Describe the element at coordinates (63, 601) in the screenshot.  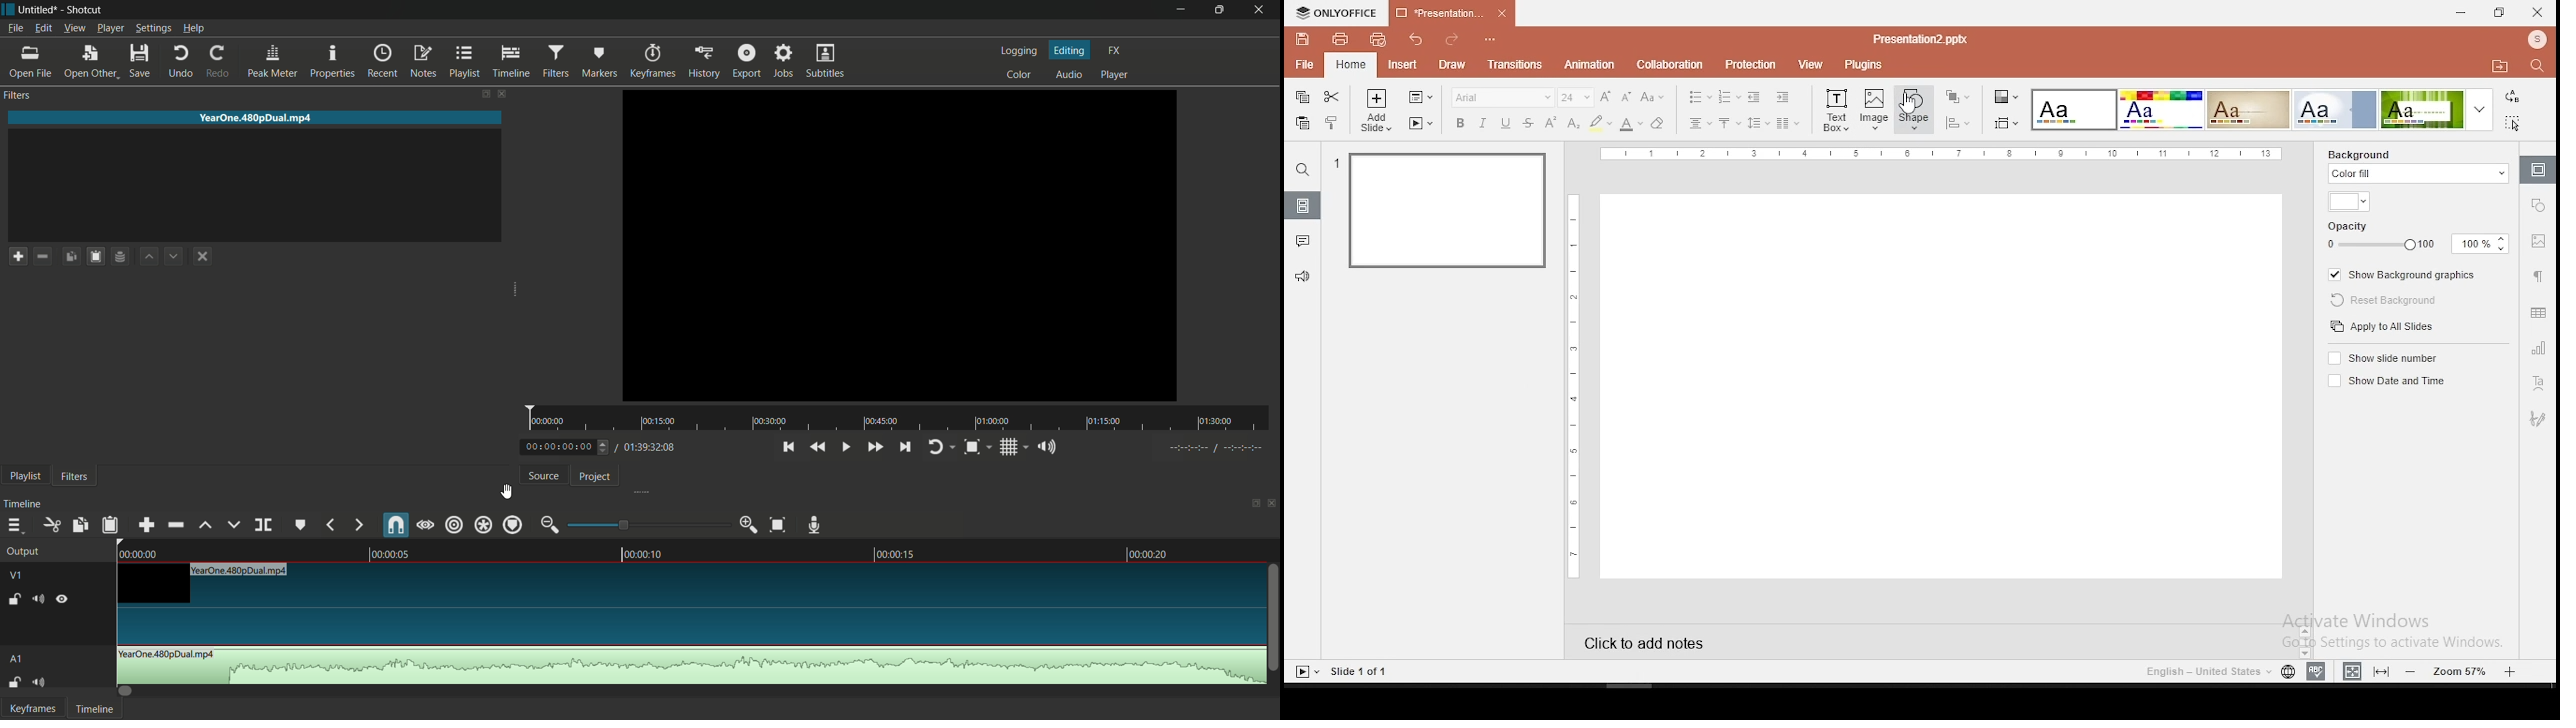
I see `hide` at that location.